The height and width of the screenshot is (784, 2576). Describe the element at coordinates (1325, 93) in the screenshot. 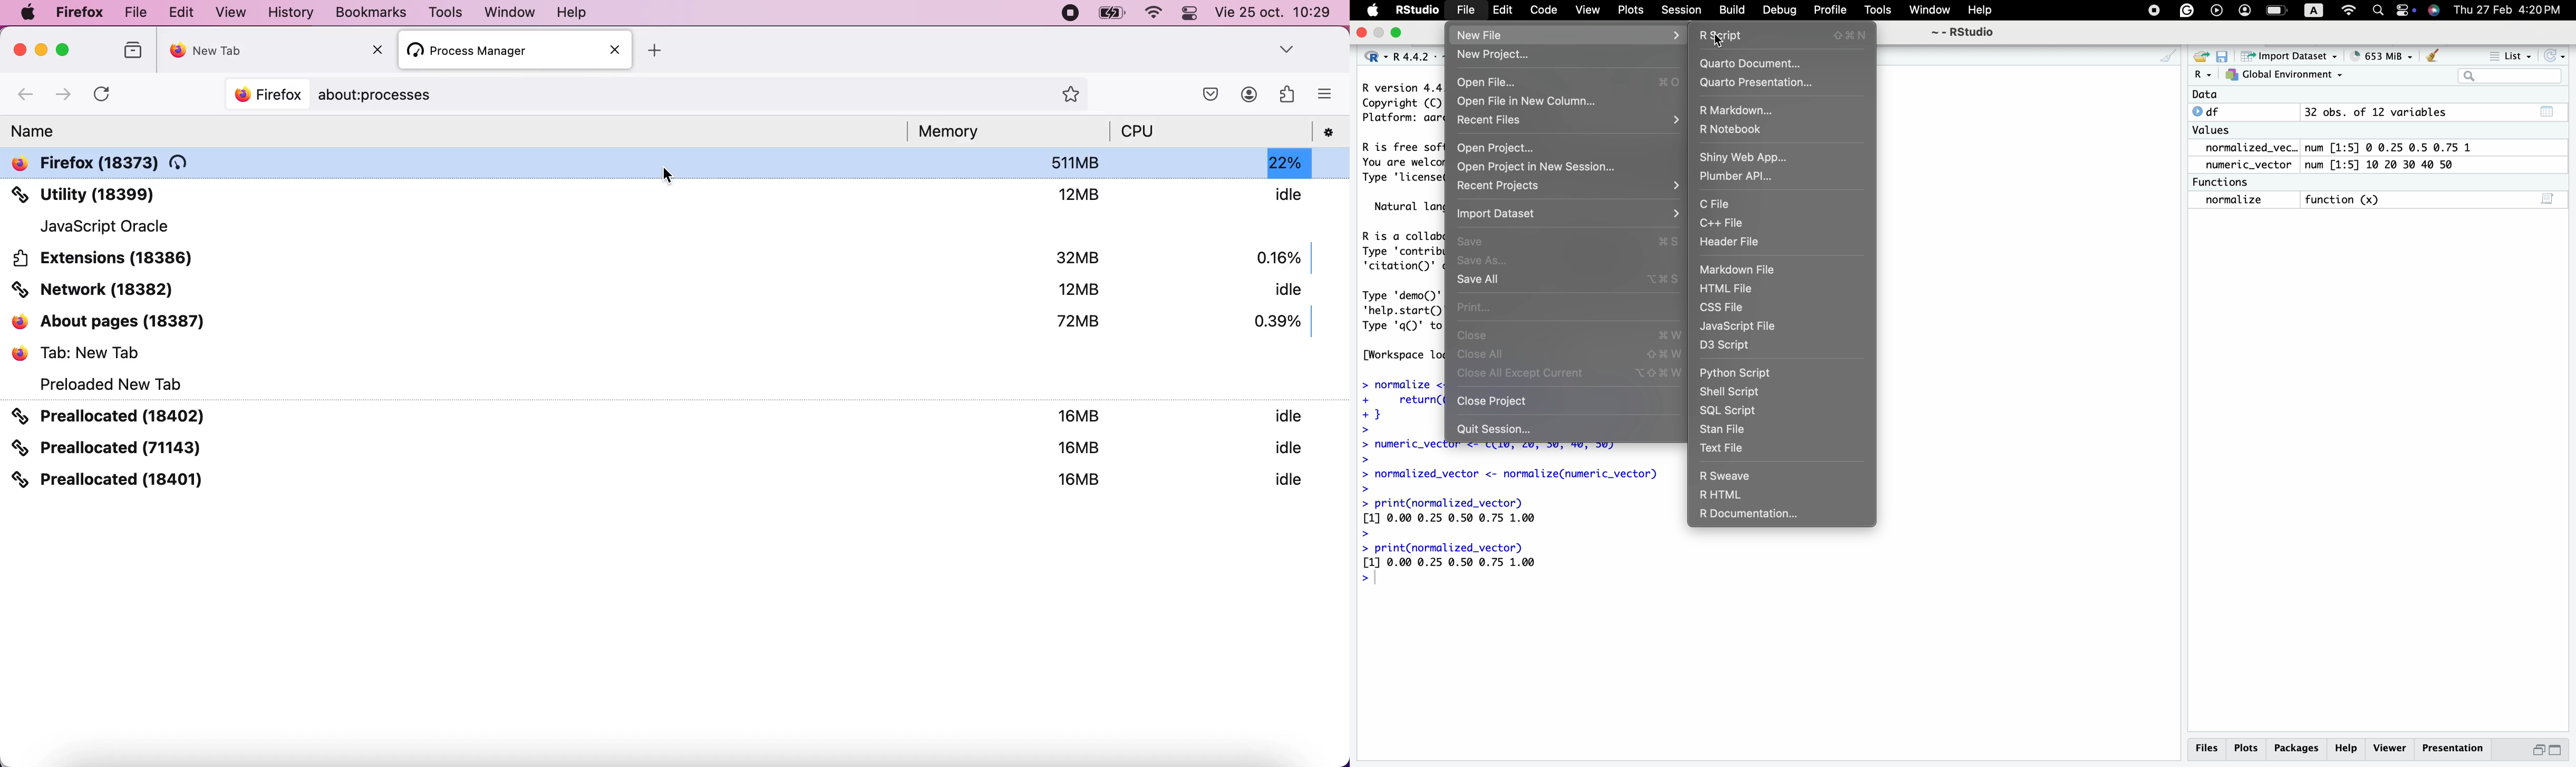

I see `More option` at that location.